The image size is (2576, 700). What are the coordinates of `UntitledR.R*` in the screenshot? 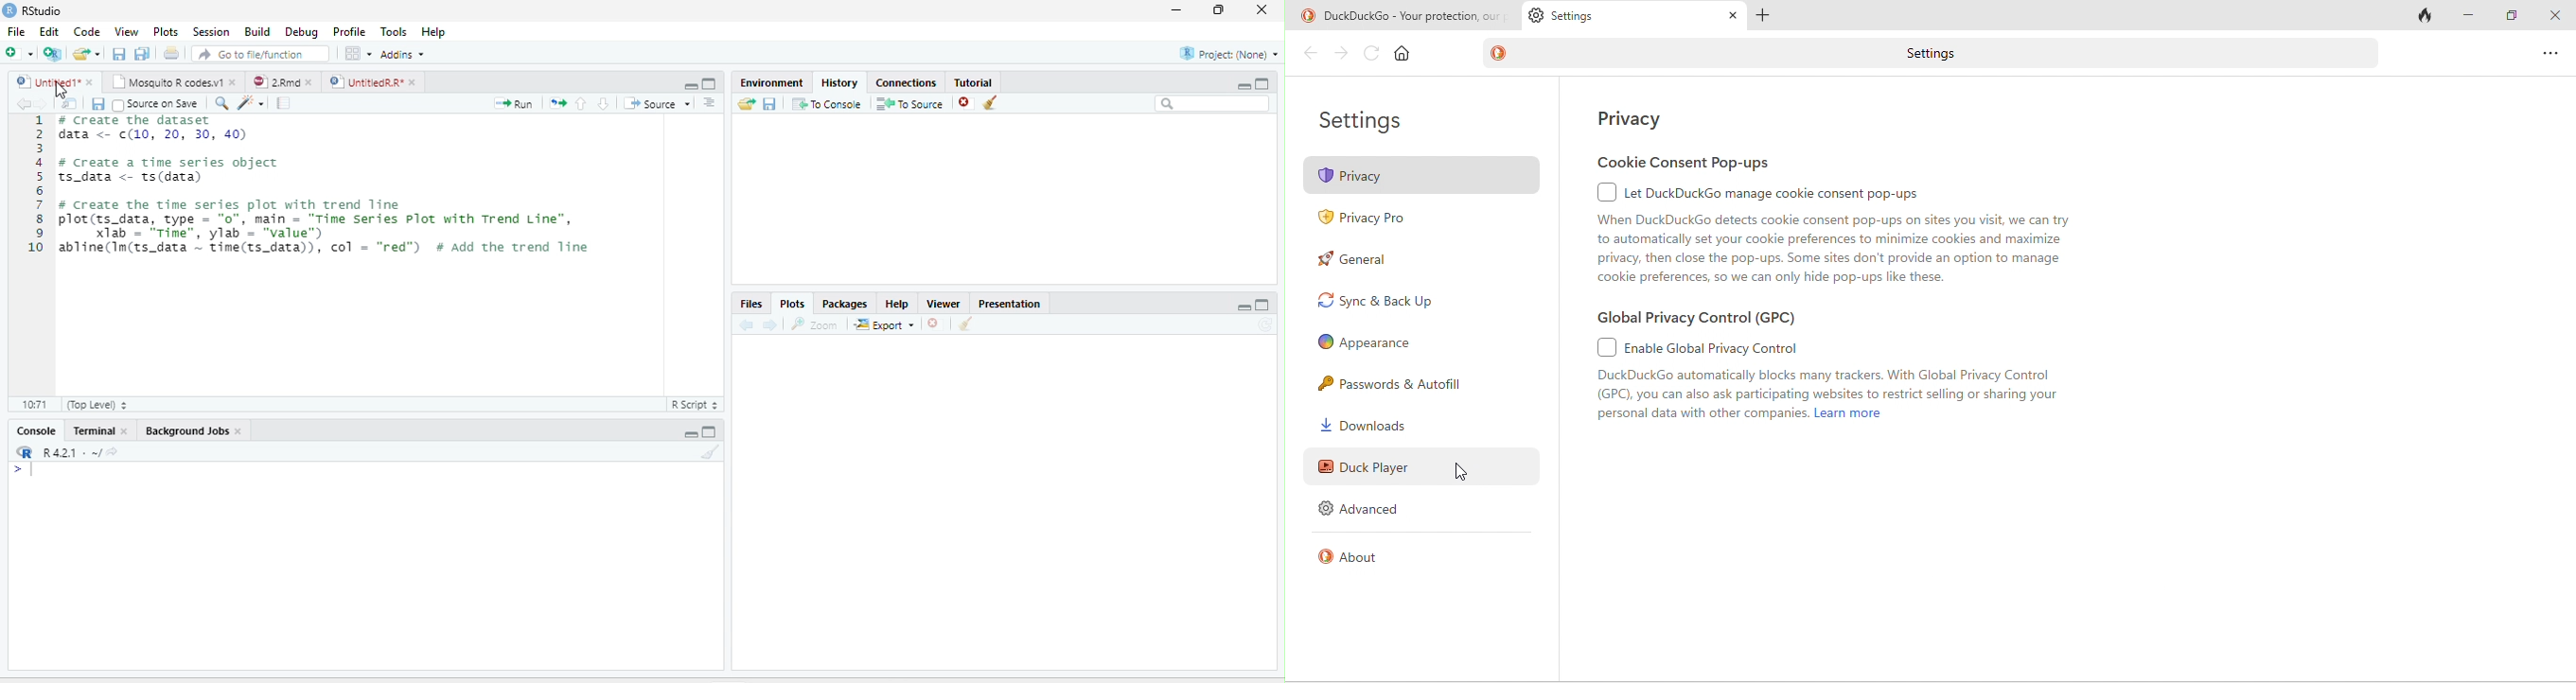 It's located at (365, 82).